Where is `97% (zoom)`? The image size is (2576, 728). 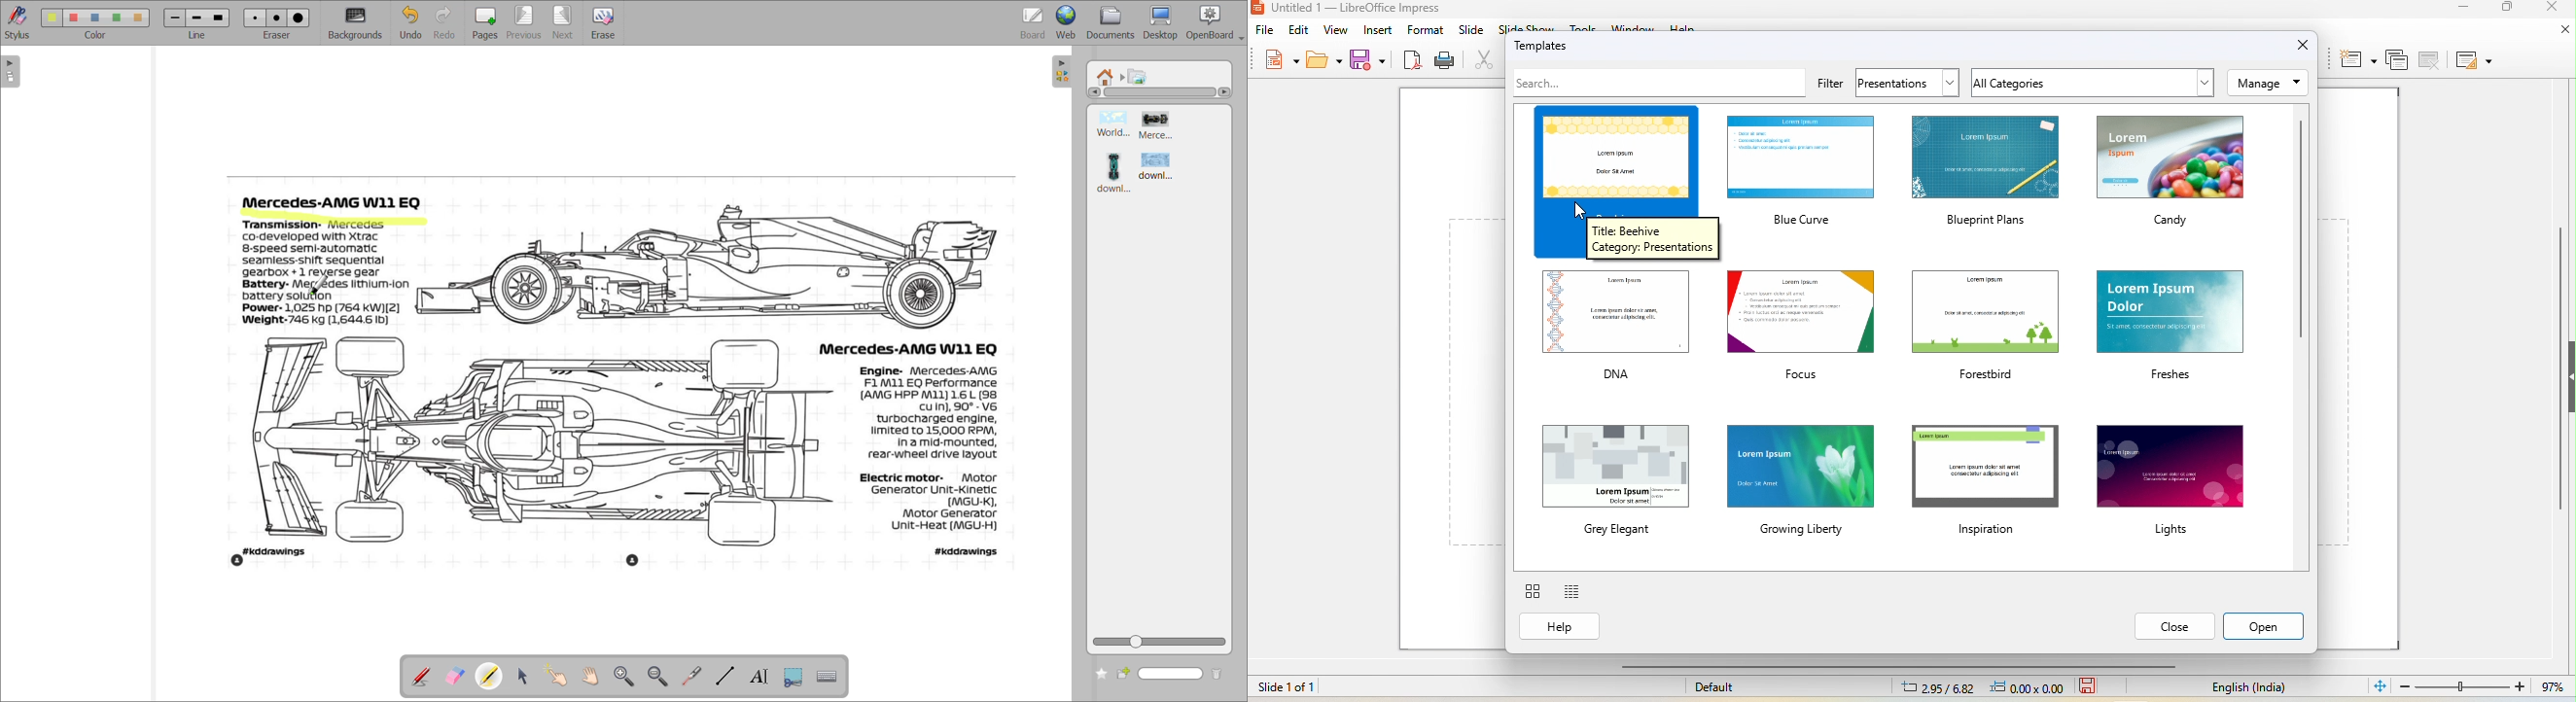 97% (zoom) is located at coordinates (2480, 687).